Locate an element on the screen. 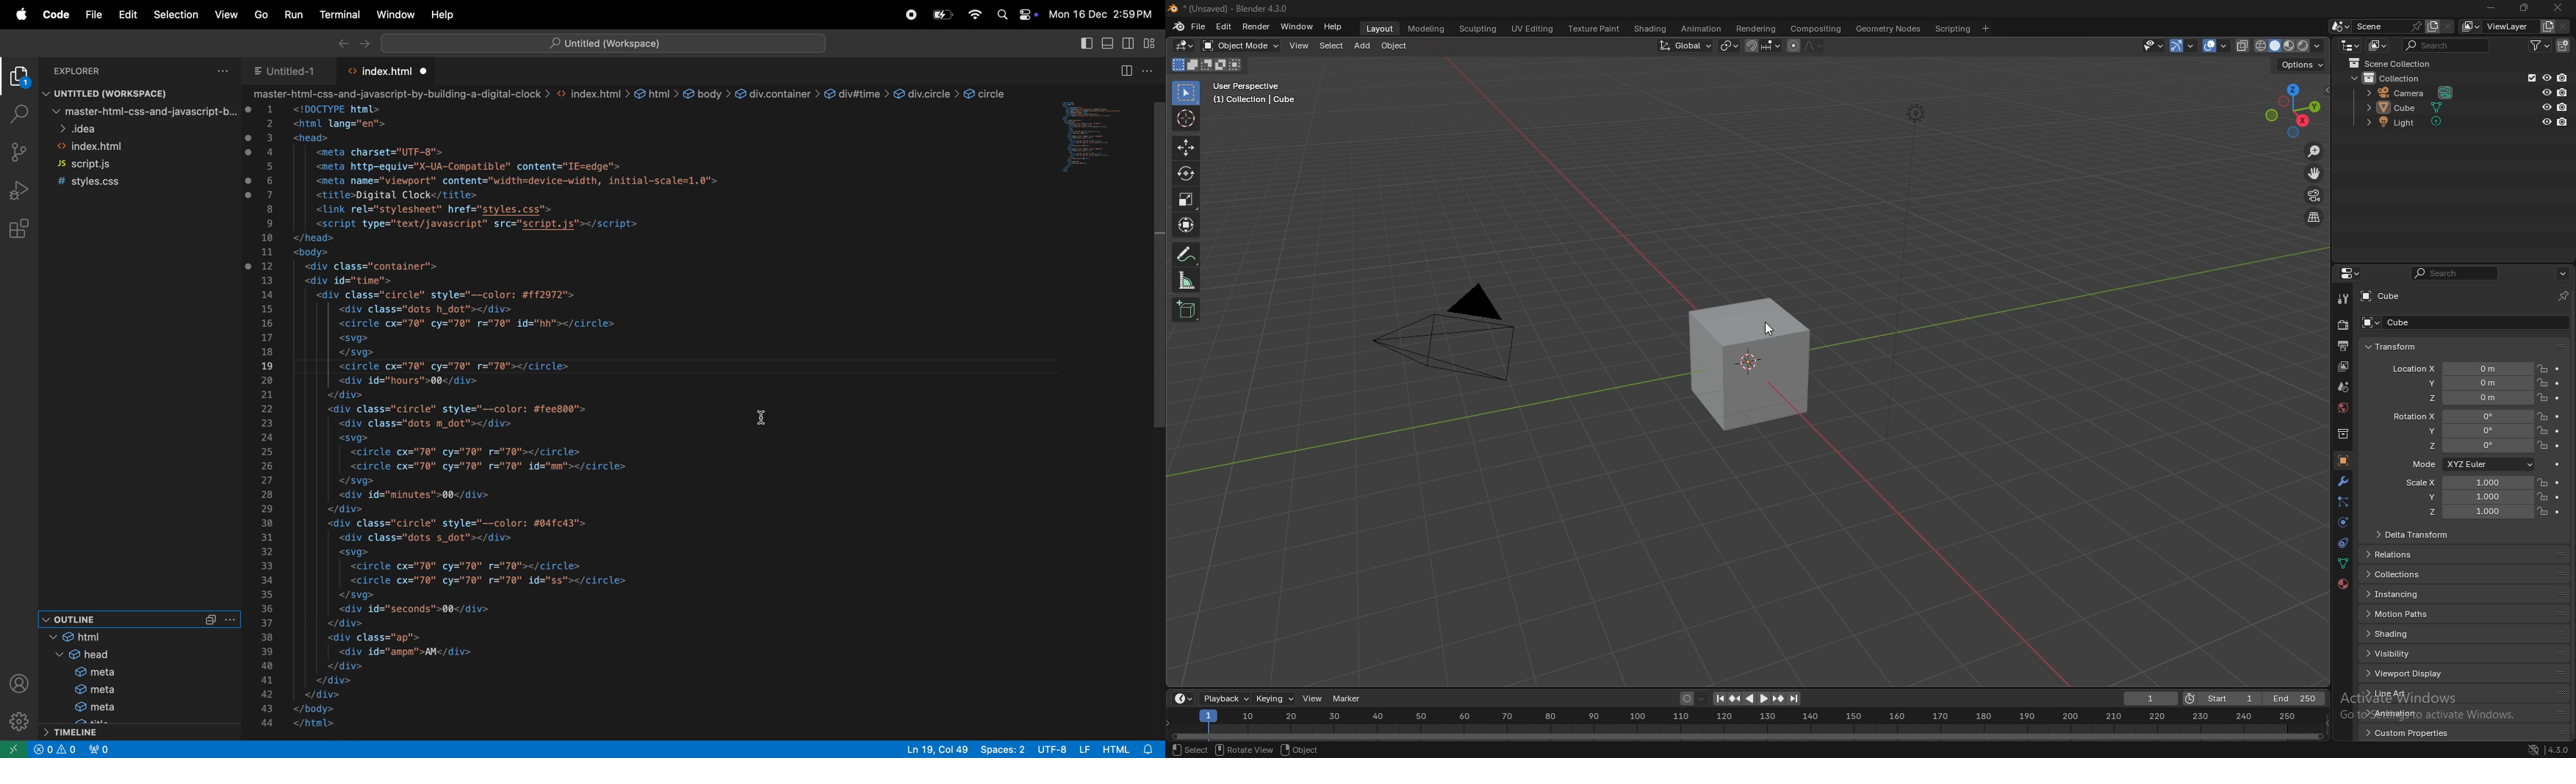  cube is located at coordinates (2383, 296).